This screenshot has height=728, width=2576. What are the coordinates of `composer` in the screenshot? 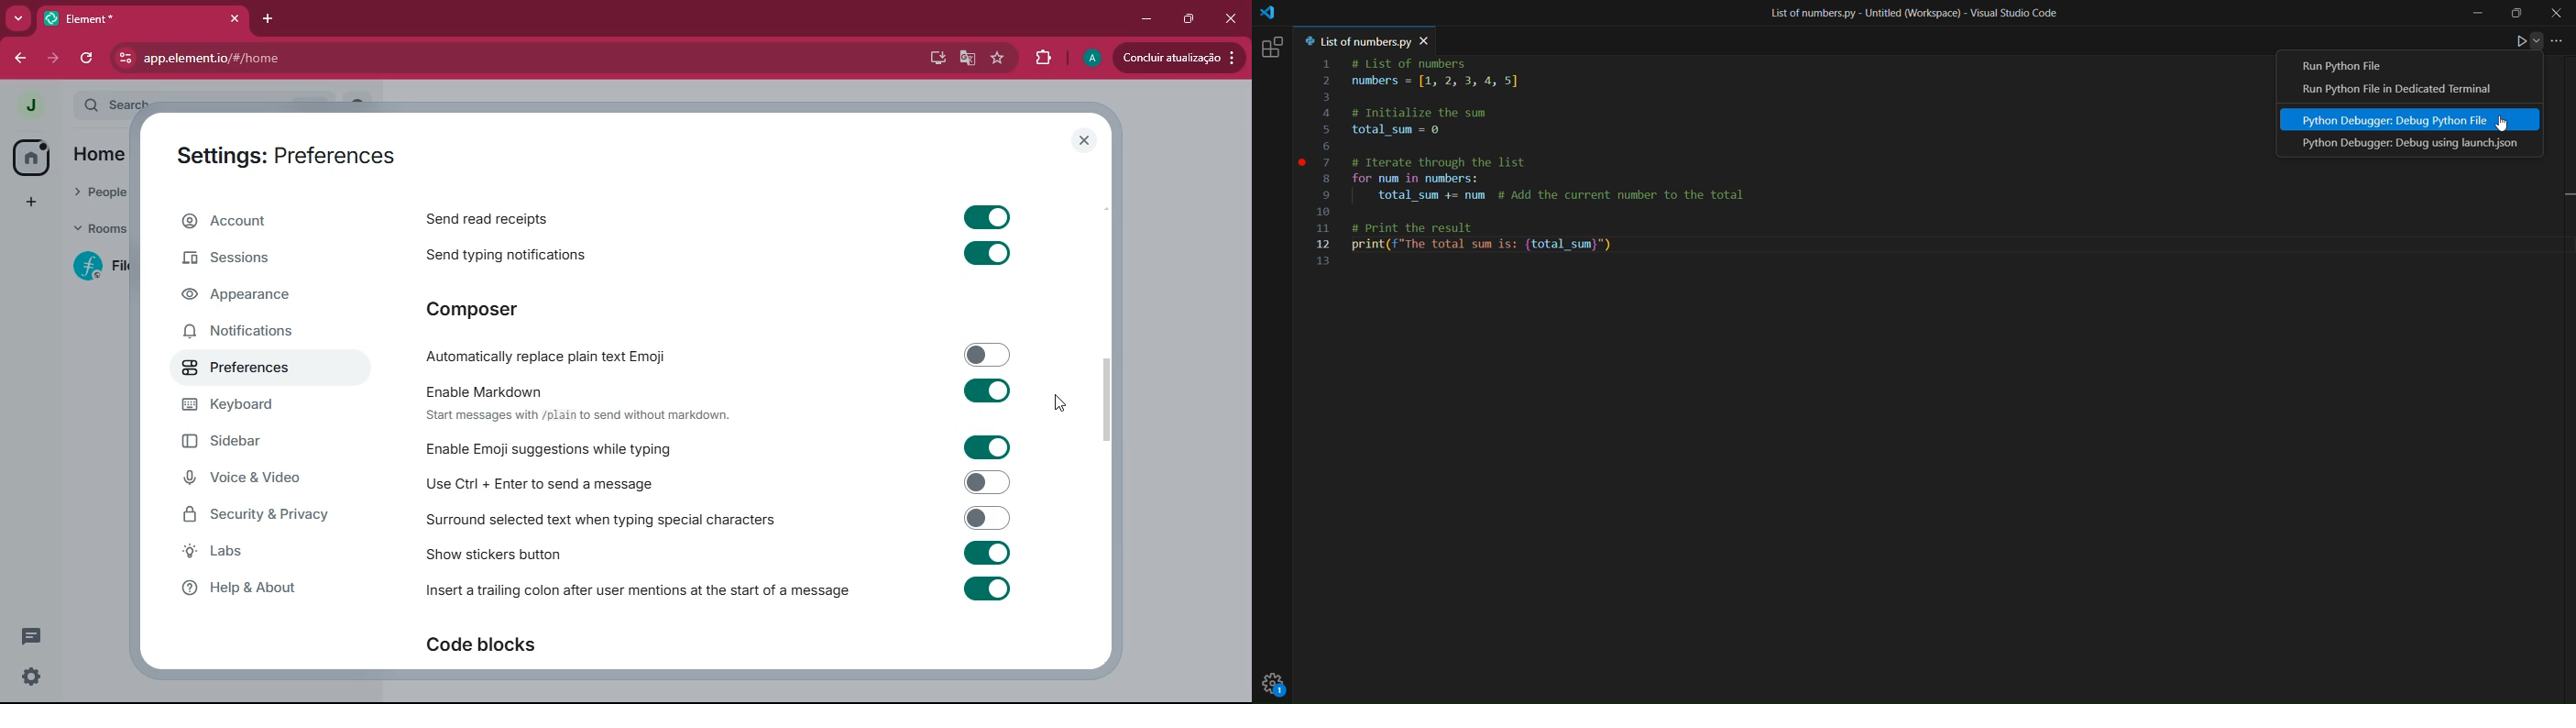 It's located at (499, 312).